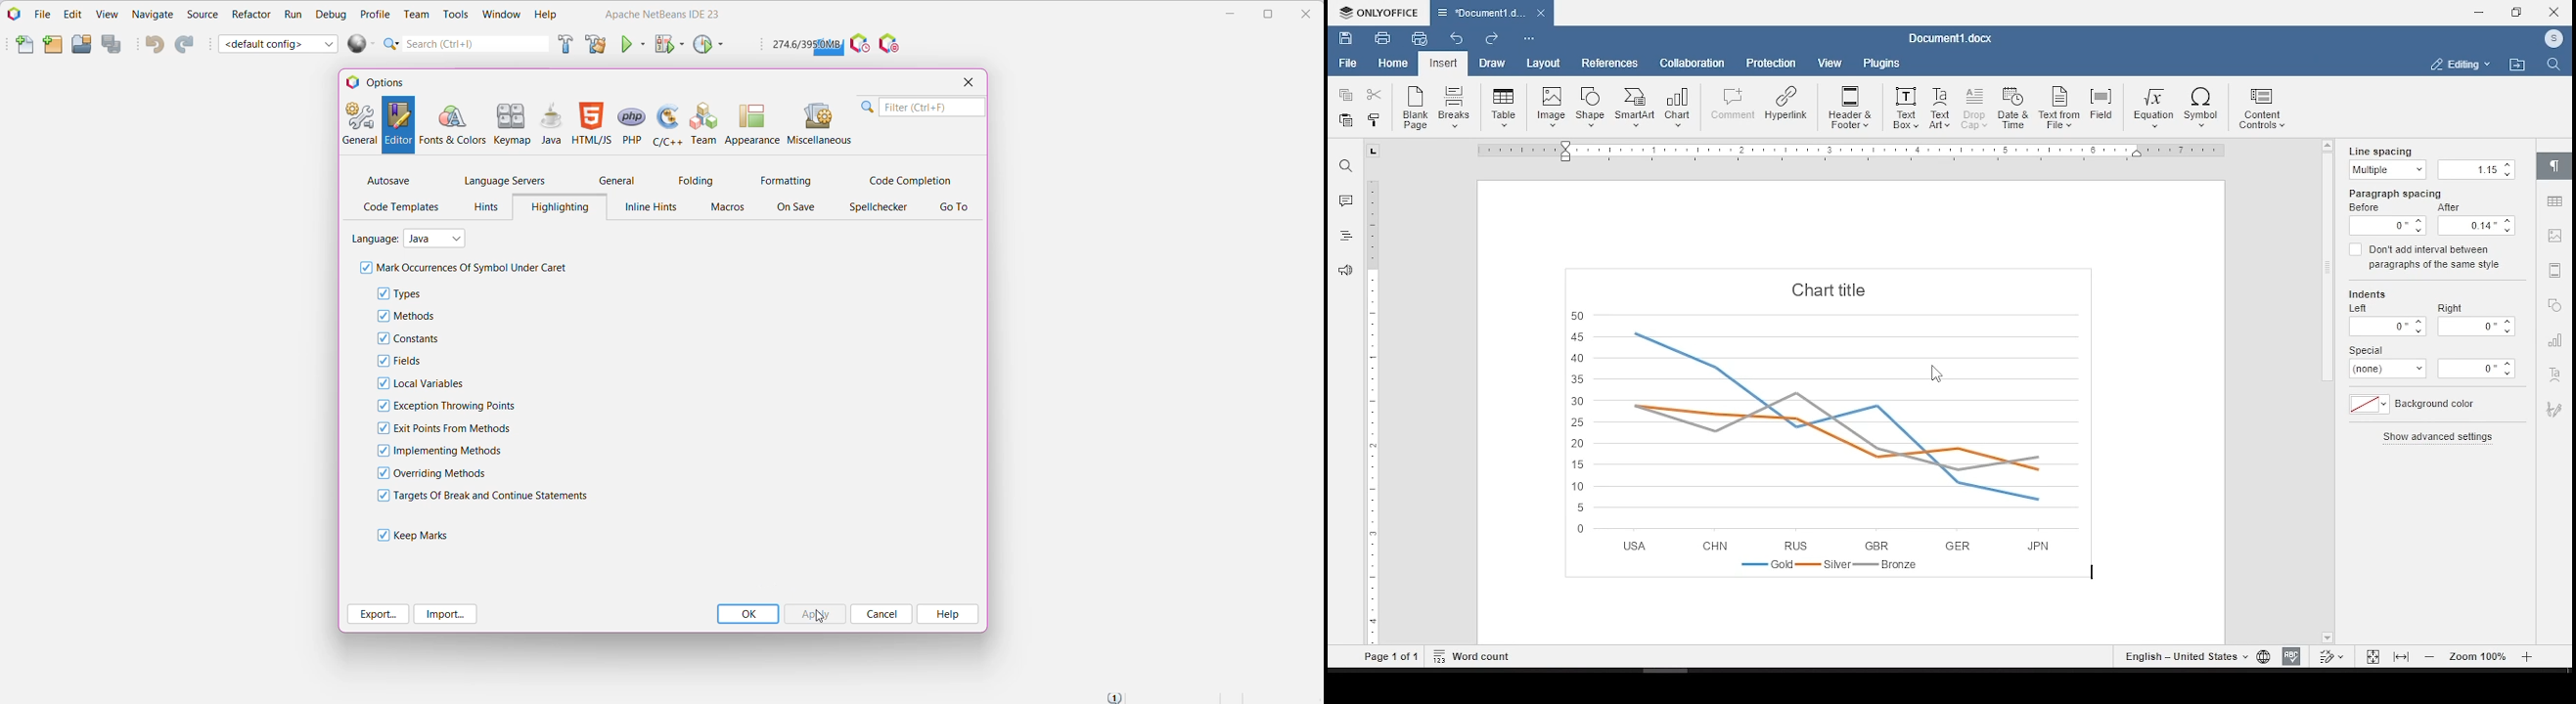 This screenshot has width=2576, height=728. I want to click on header & footer, so click(1850, 106).